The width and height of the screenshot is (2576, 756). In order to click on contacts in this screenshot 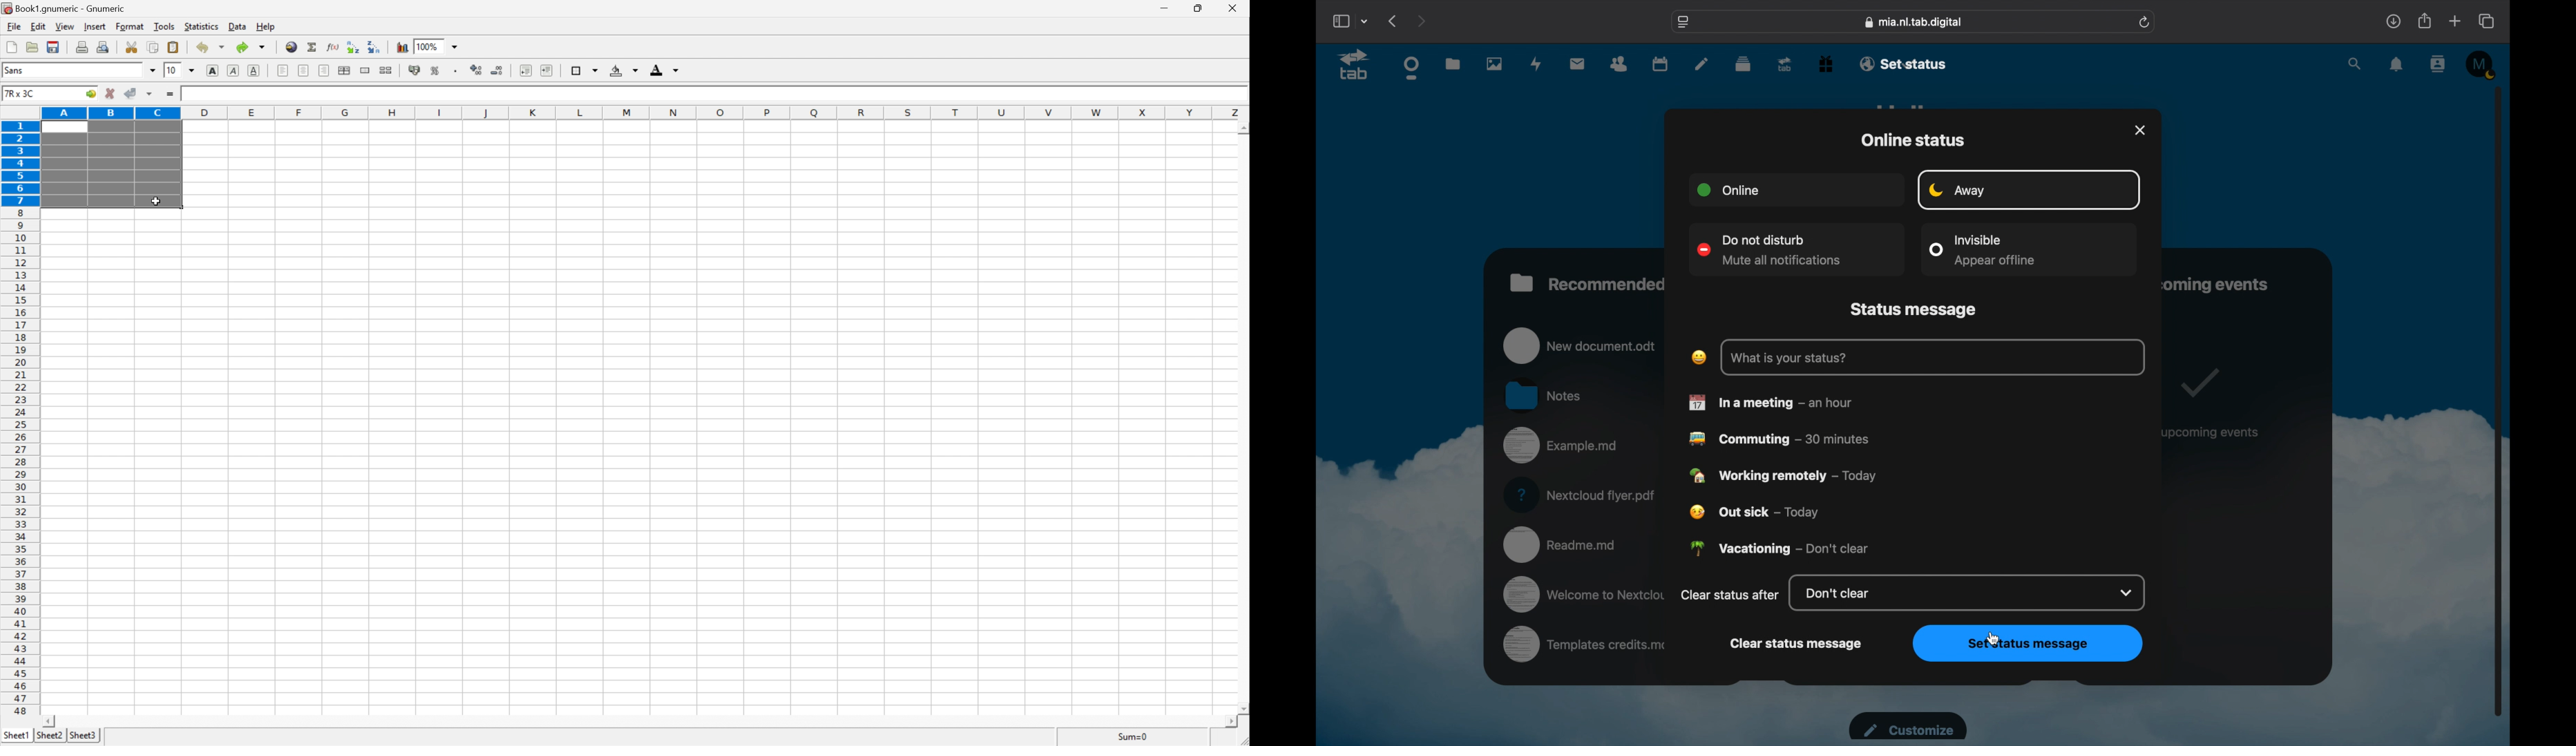, I will do `click(1619, 64)`.